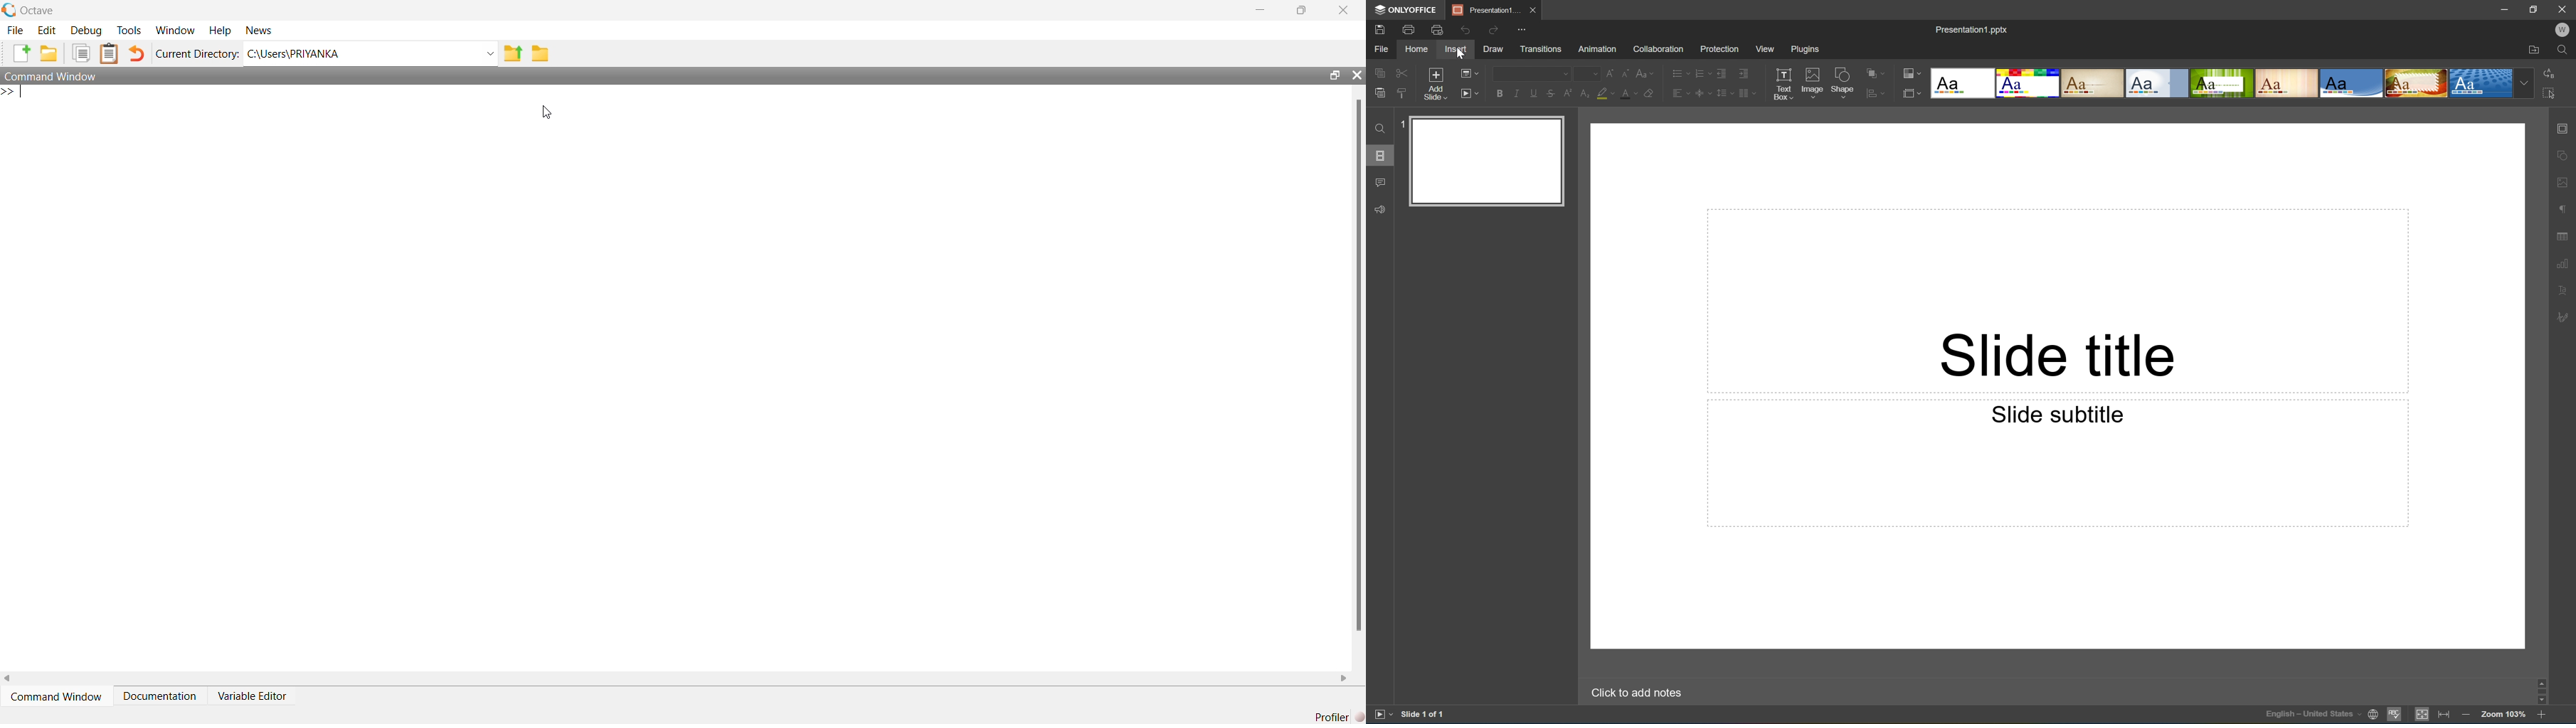 The width and height of the screenshot is (2576, 728). I want to click on Bold, so click(1499, 94).